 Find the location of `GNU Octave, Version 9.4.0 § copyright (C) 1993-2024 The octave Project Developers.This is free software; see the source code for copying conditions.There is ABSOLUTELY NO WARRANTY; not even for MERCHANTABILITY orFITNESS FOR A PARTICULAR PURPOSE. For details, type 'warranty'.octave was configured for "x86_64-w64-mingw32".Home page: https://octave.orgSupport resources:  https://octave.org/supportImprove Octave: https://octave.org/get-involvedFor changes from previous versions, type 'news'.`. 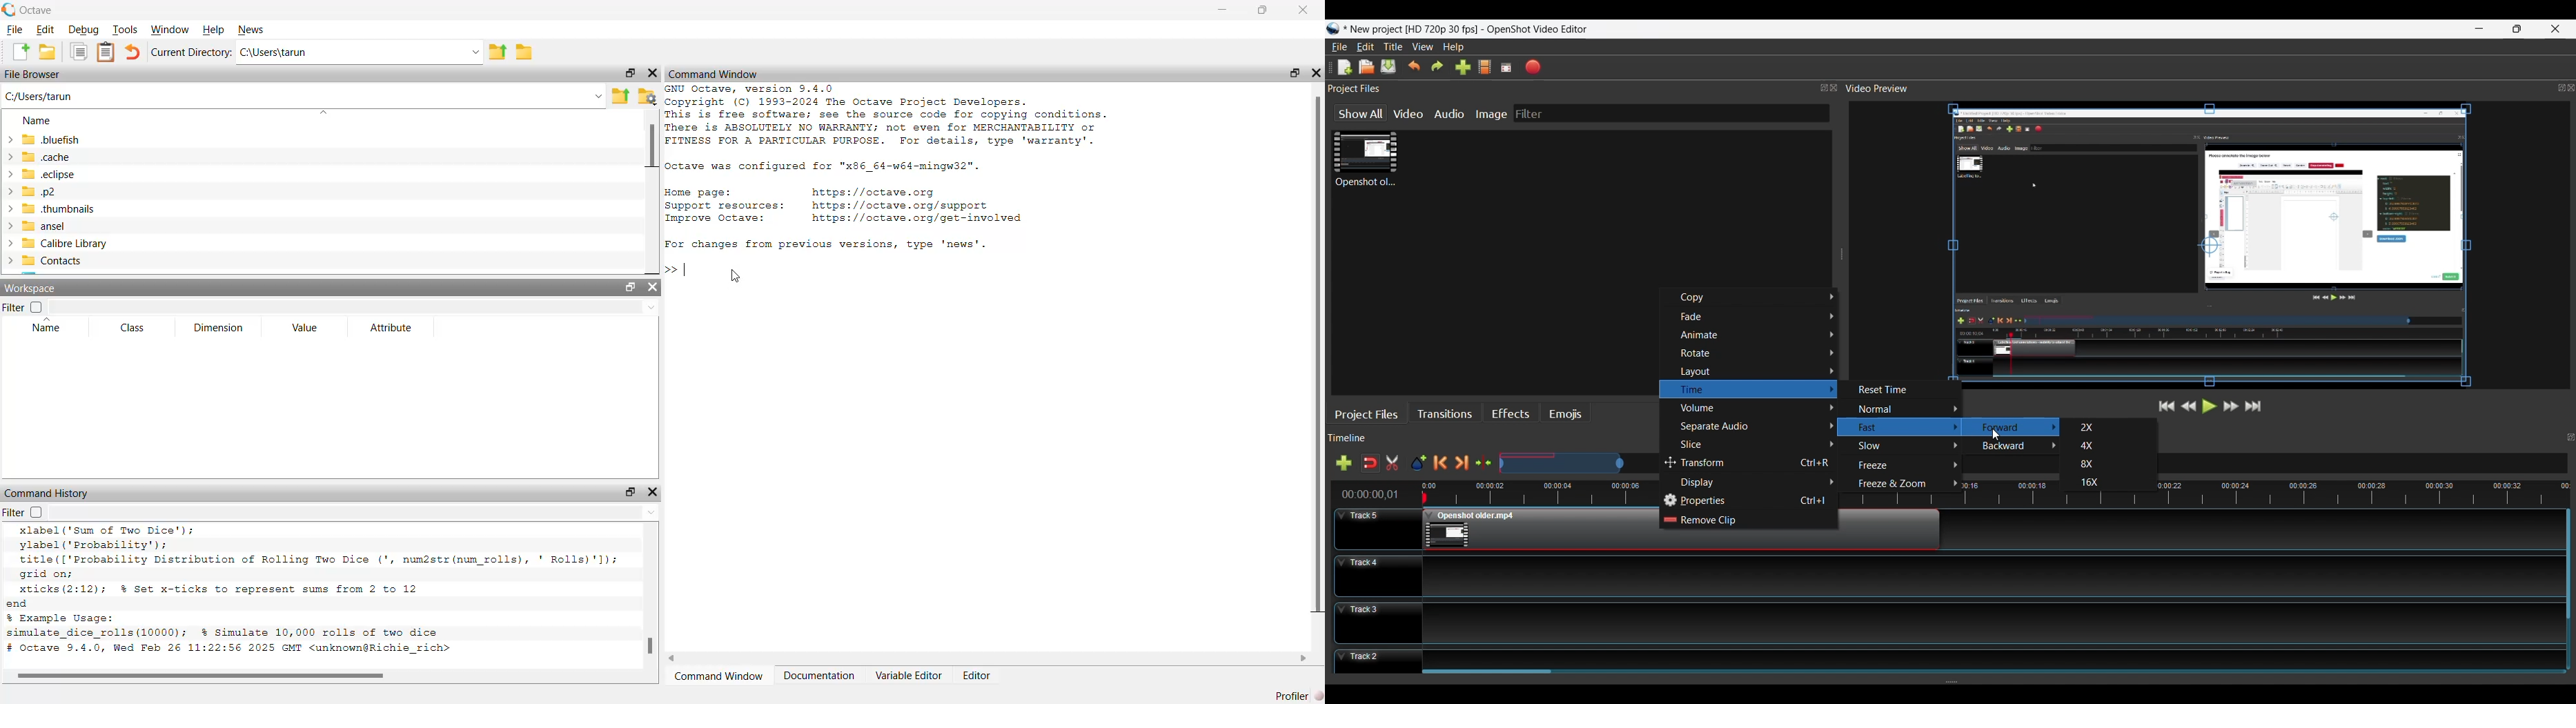

GNU Octave, Version 9.4.0 § copyright (C) 1993-2024 The octave Project Developers.This is free software; see the source code for copying conditions.There is ABSOLUTELY NO WARRANTY; not even for MERCHANTABILITY orFITNESS FOR A PARTICULAR PURPOSE. For details, type 'warranty'.octave was configured for "x86_64-w64-mingw32".Home page: https://octave.orgSupport resources:  https://octave.org/supportImprove Octave: https://octave.org/get-involvedFor changes from previous versions, type 'news'. is located at coordinates (911, 185).